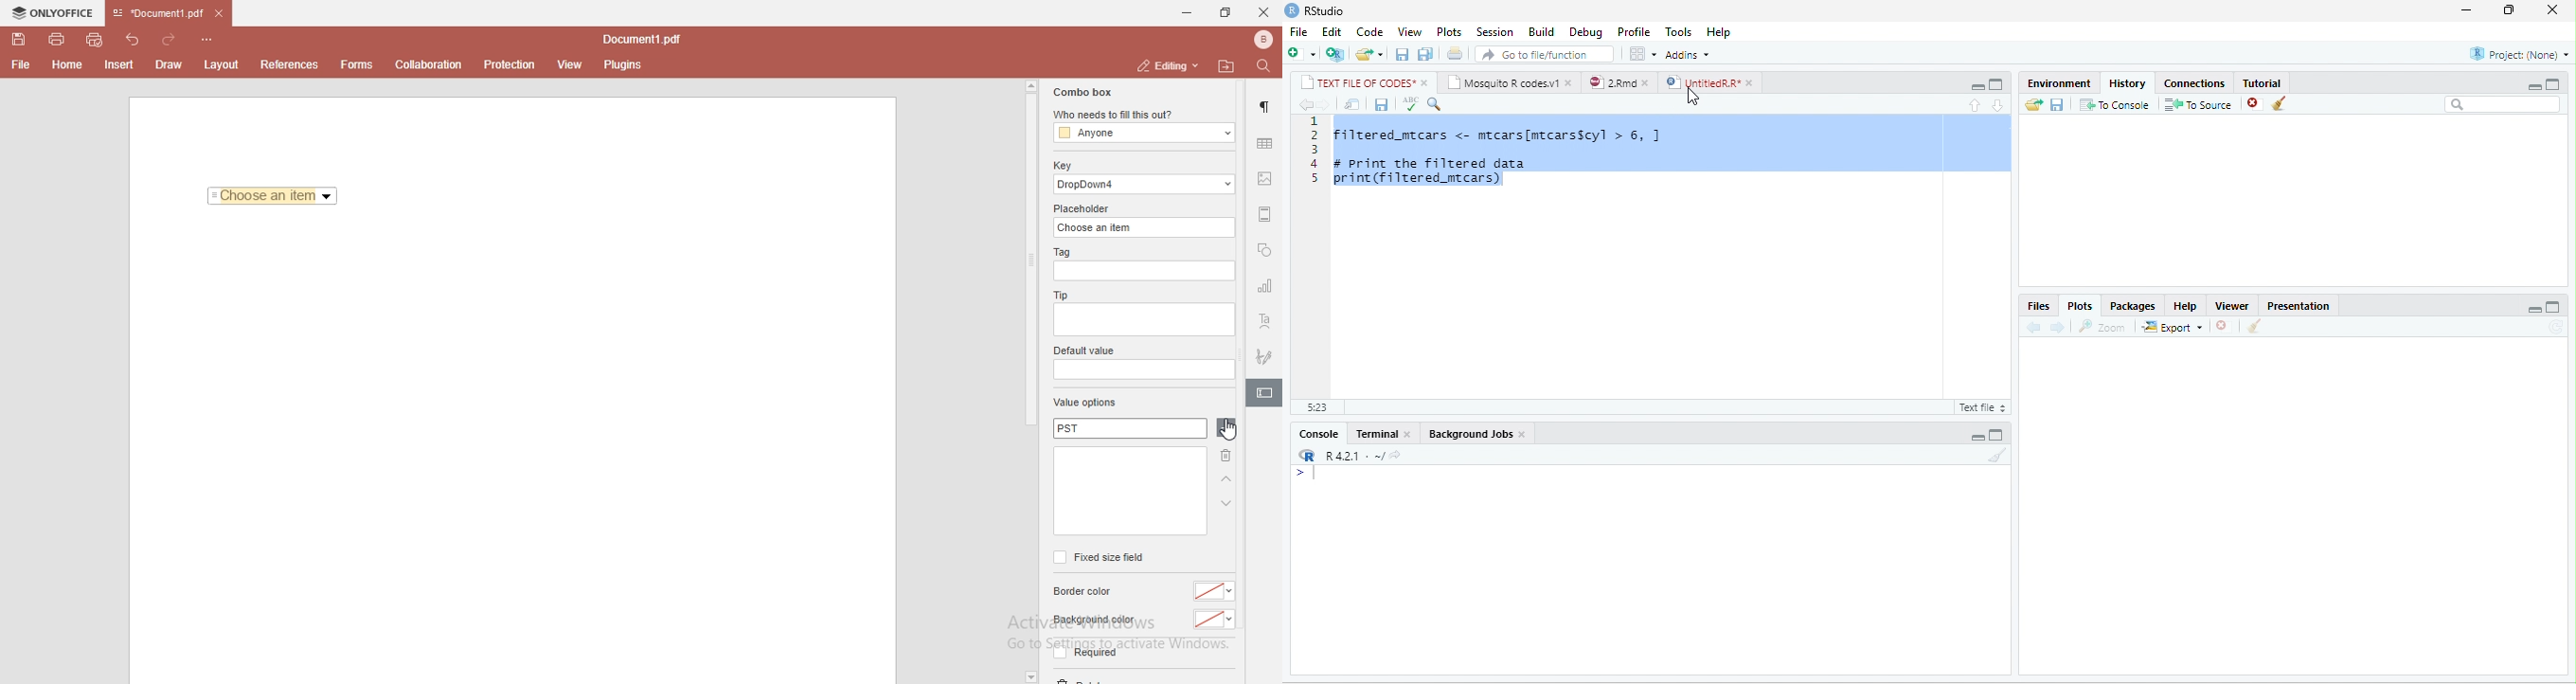 This screenshot has height=700, width=2576. I want to click on required, so click(1084, 656).